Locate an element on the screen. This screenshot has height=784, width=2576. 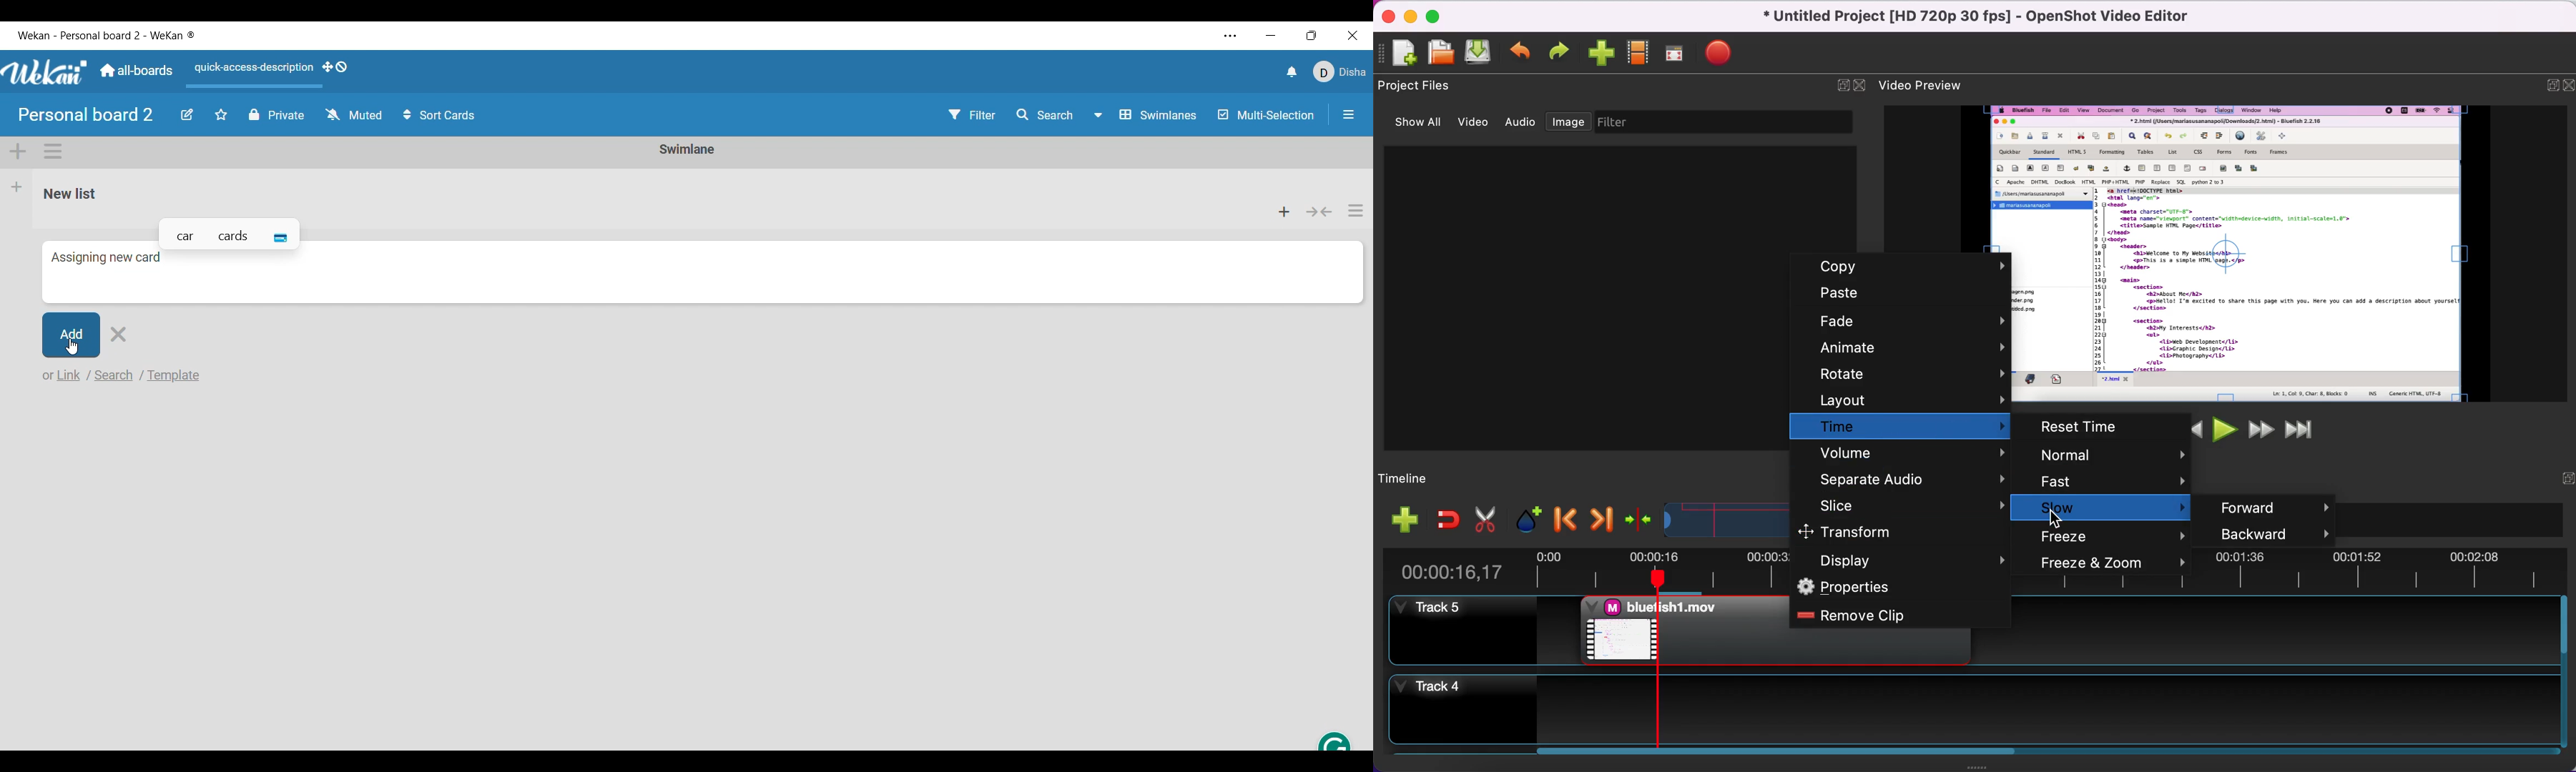
forward is located at coordinates (2272, 505).